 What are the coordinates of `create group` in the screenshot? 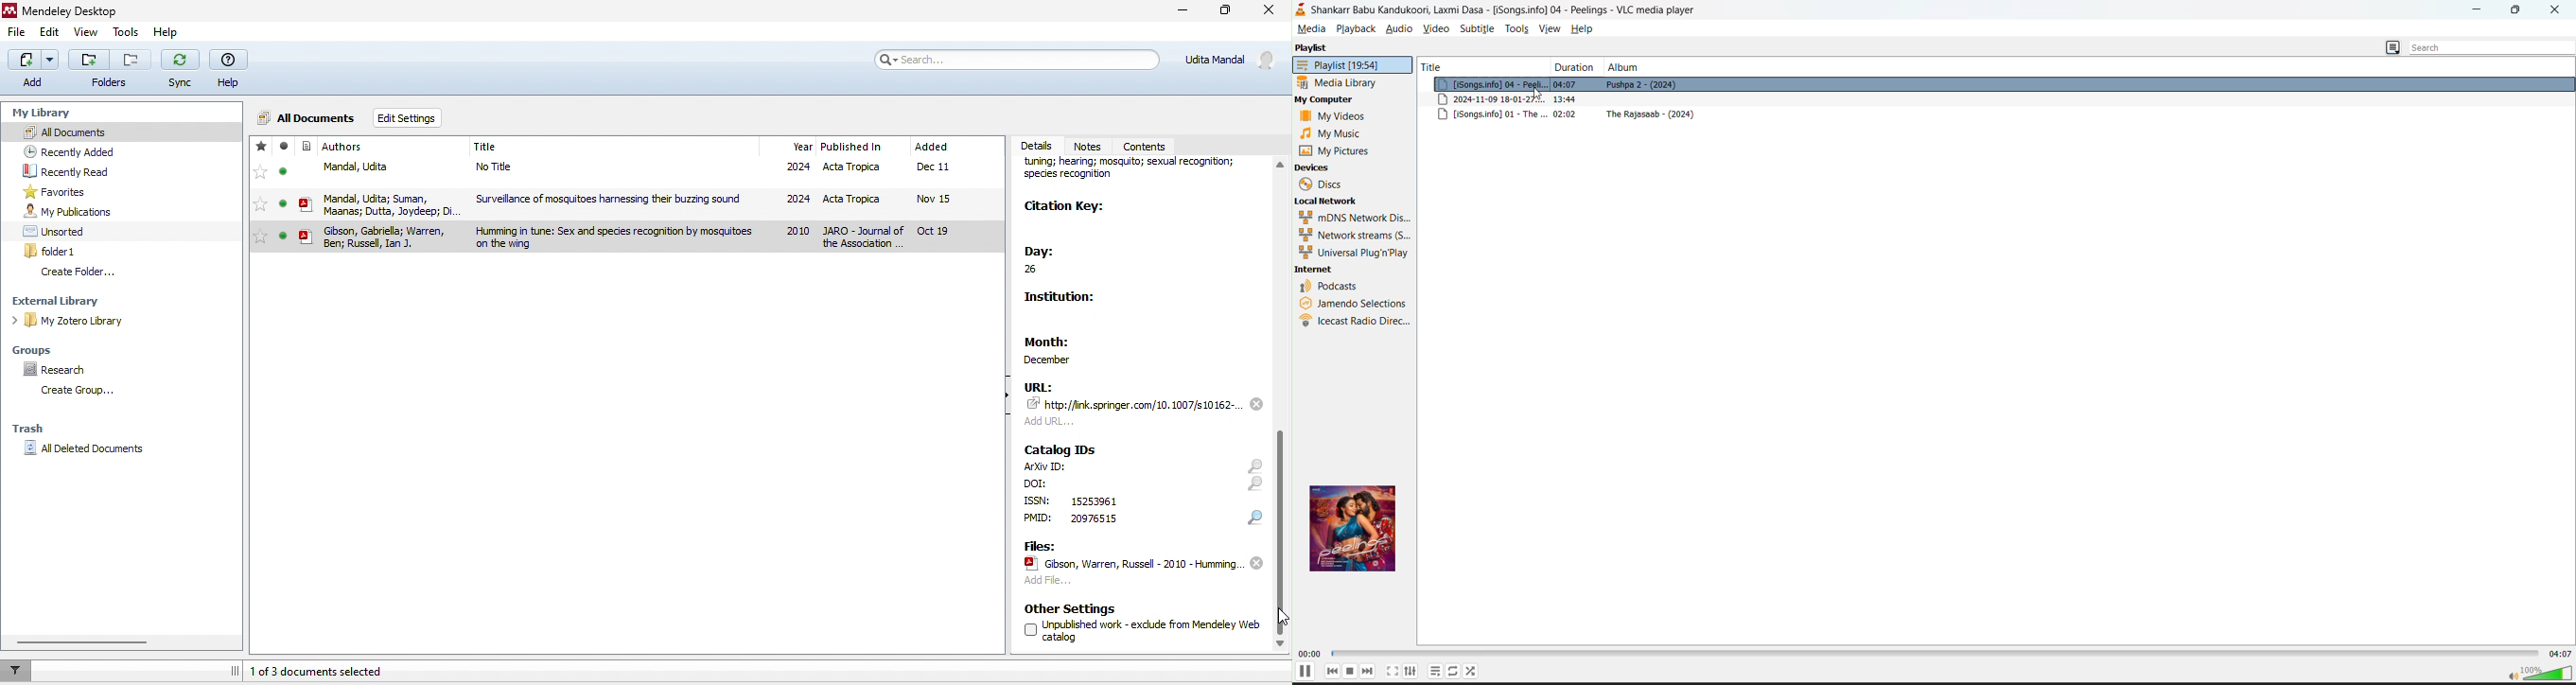 It's located at (74, 391).